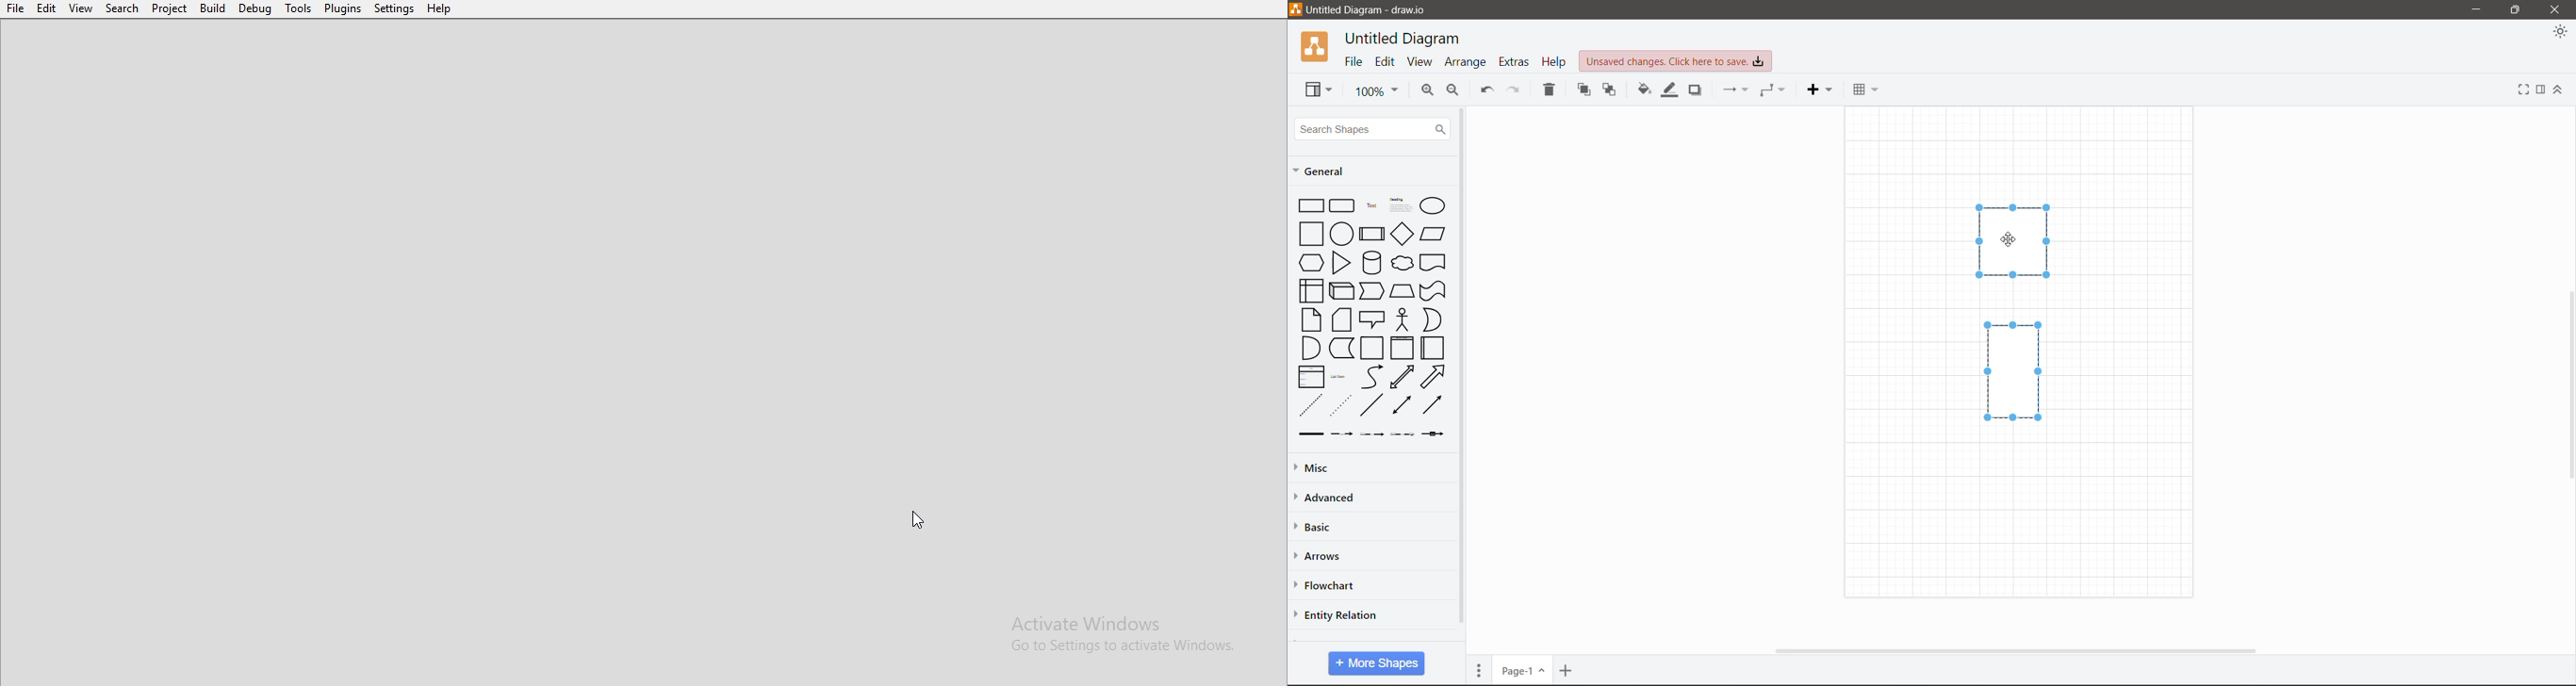  I want to click on View , so click(81, 8).